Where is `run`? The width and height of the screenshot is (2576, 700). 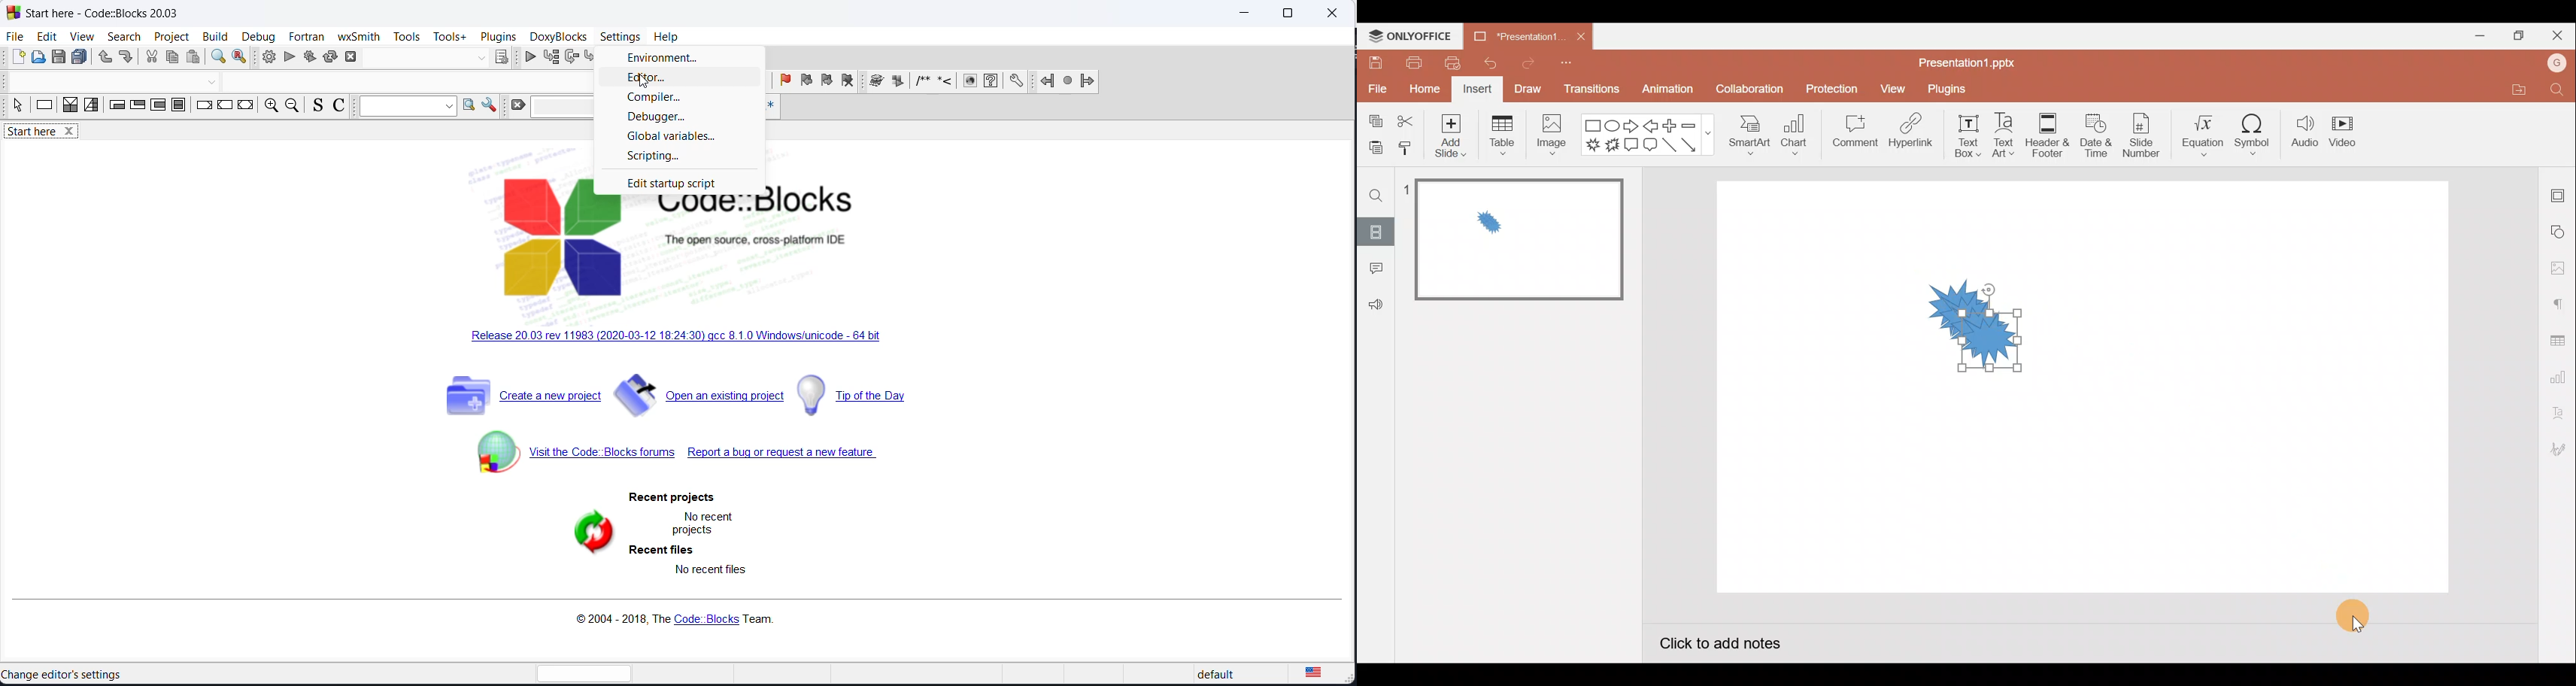 run is located at coordinates (289, 58).